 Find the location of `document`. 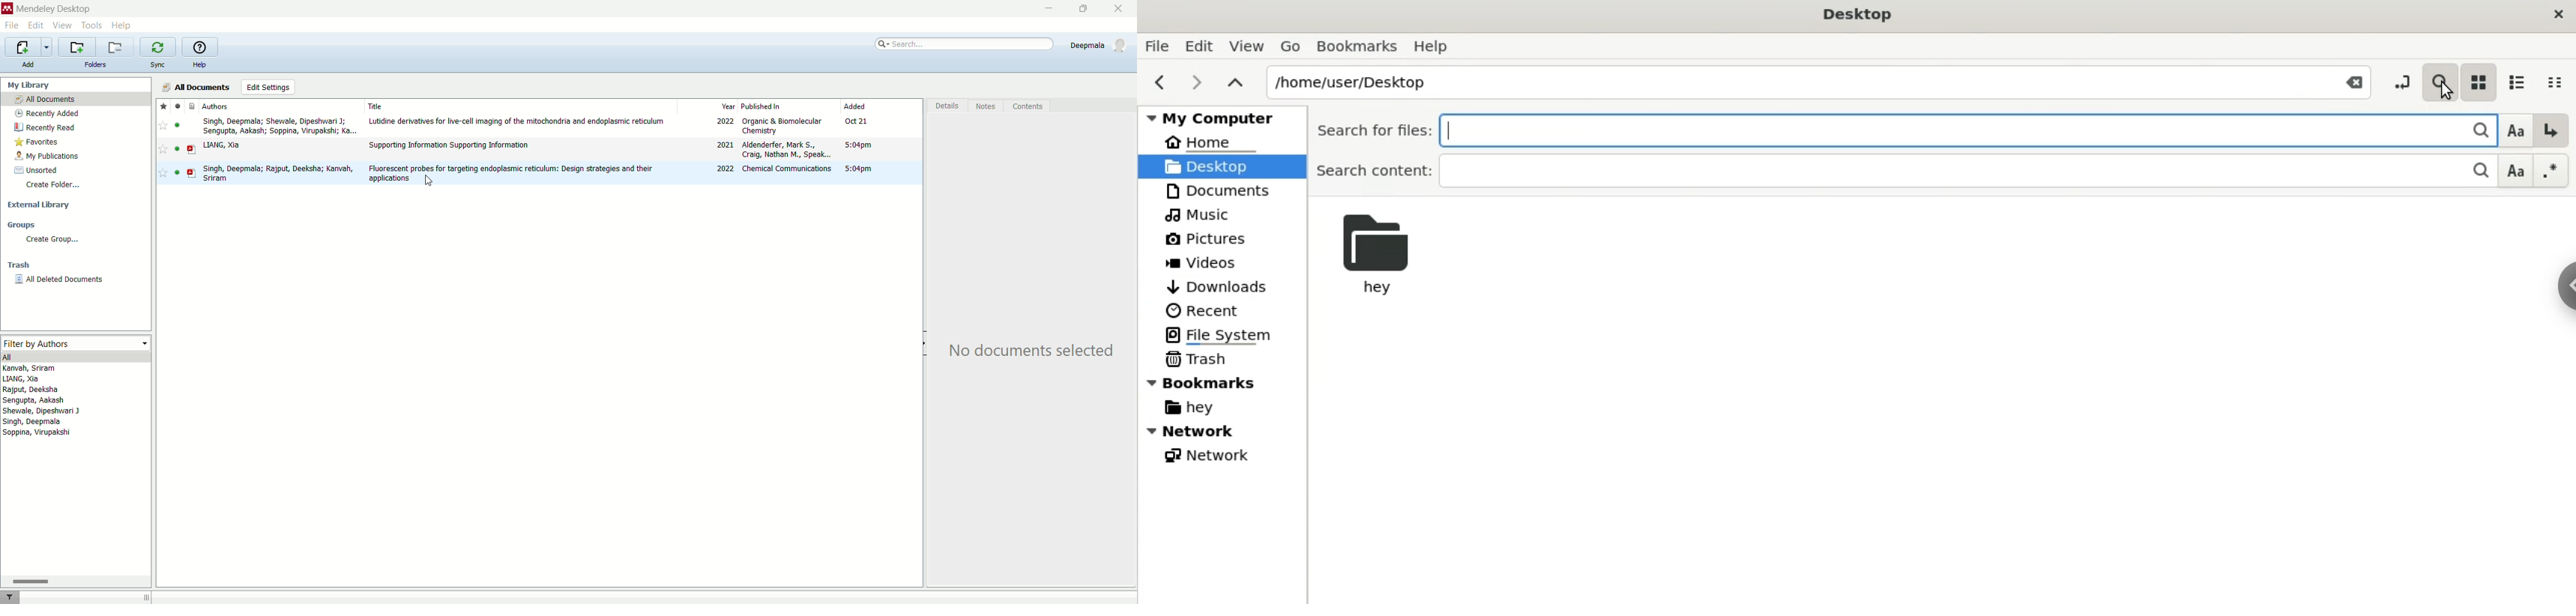

document is located at coordinates (194, 105).